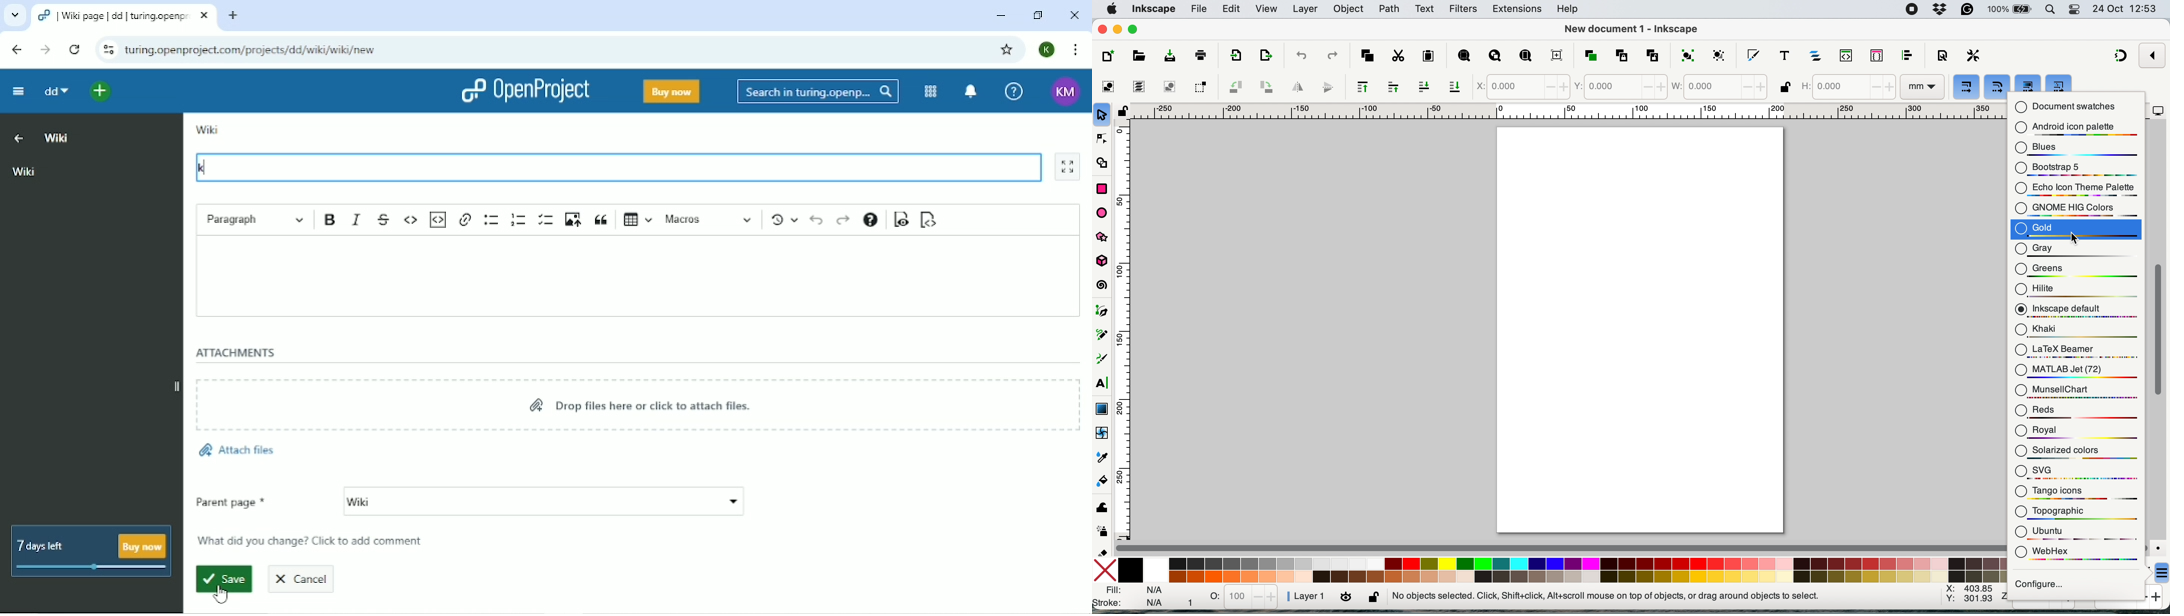 Image resolution: width=2184 pixels, height=616 pixels. What do you see at coordinates (1118, 30) in the screenshot?
I see `minimise` at bounding box center [1118, 30].